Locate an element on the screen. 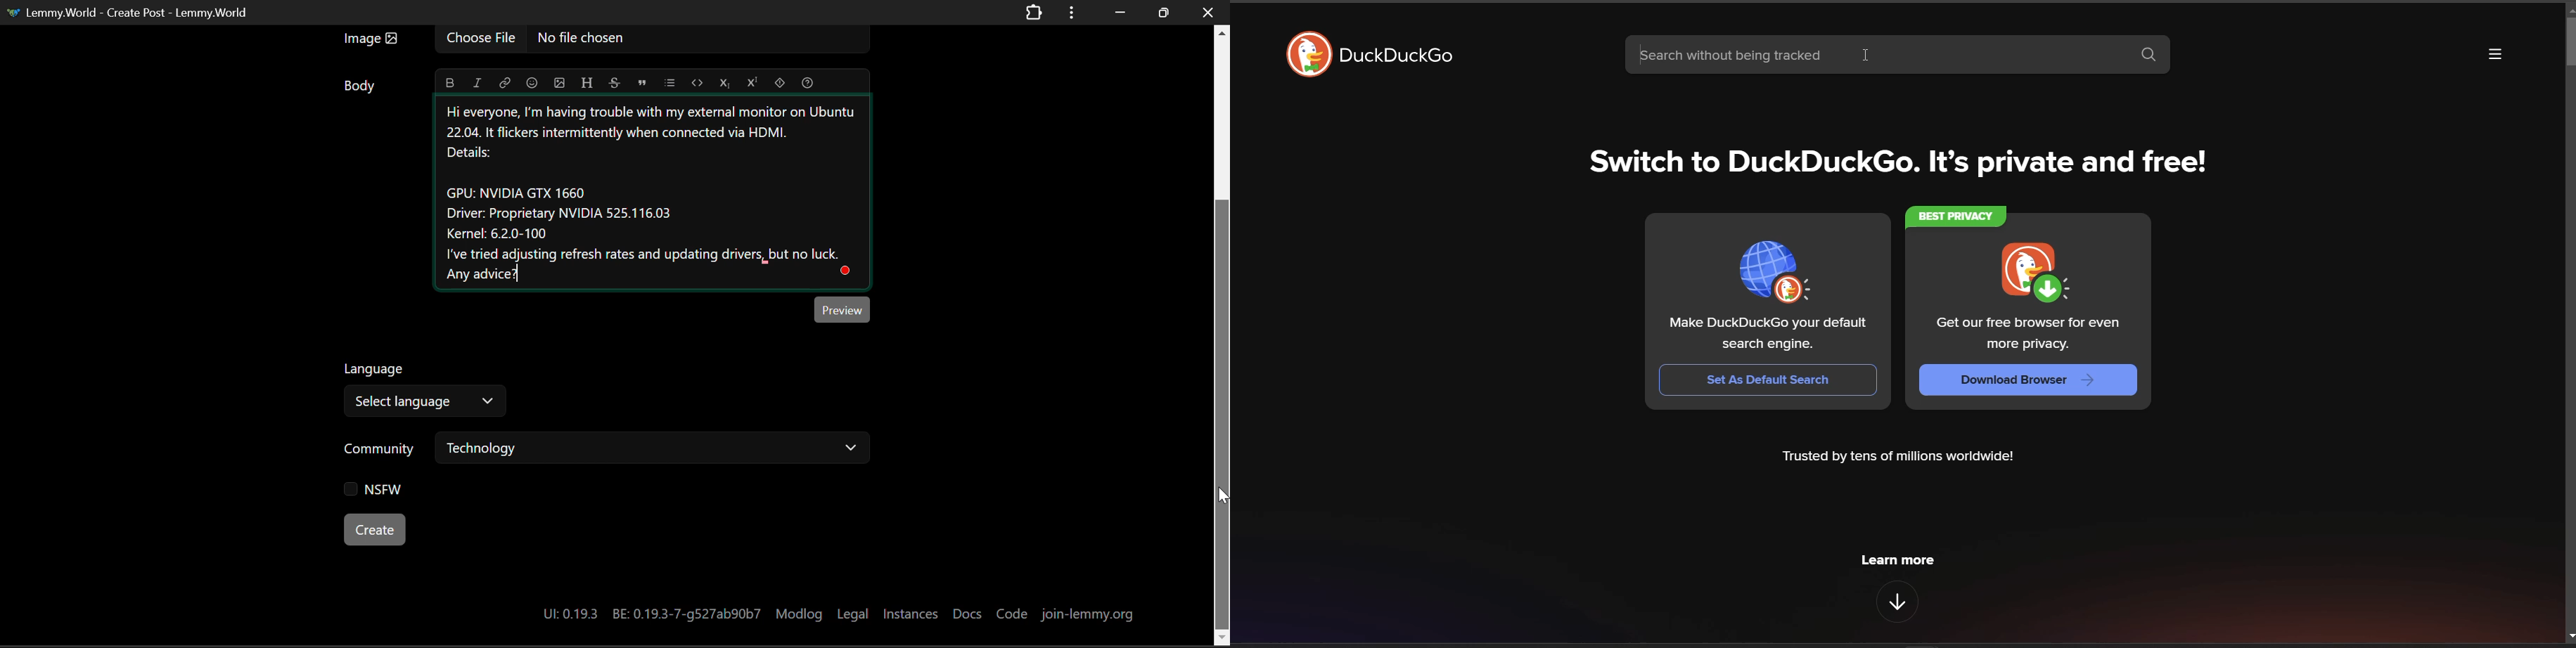 The image size is (2576, 672). Insert Image Field is located at coordinates (602, 40).